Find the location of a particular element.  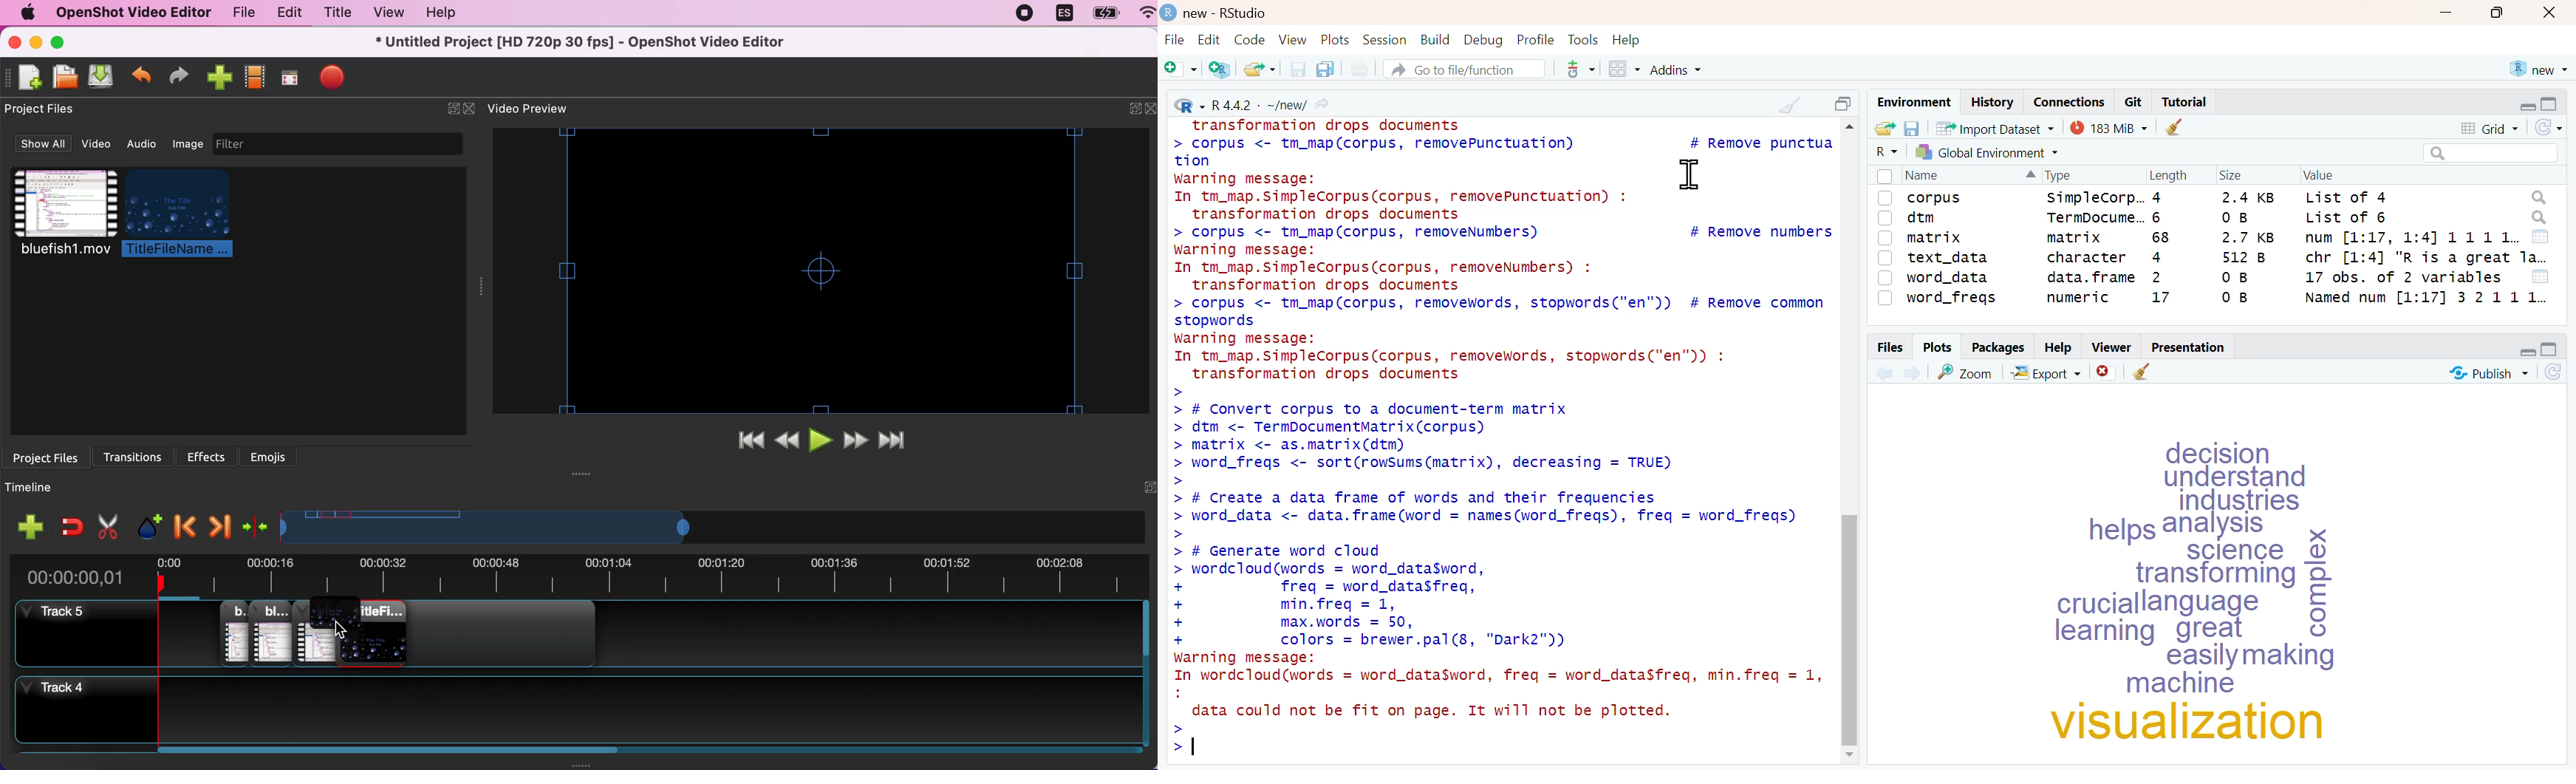

New file is located at coordinates (1180, 69).